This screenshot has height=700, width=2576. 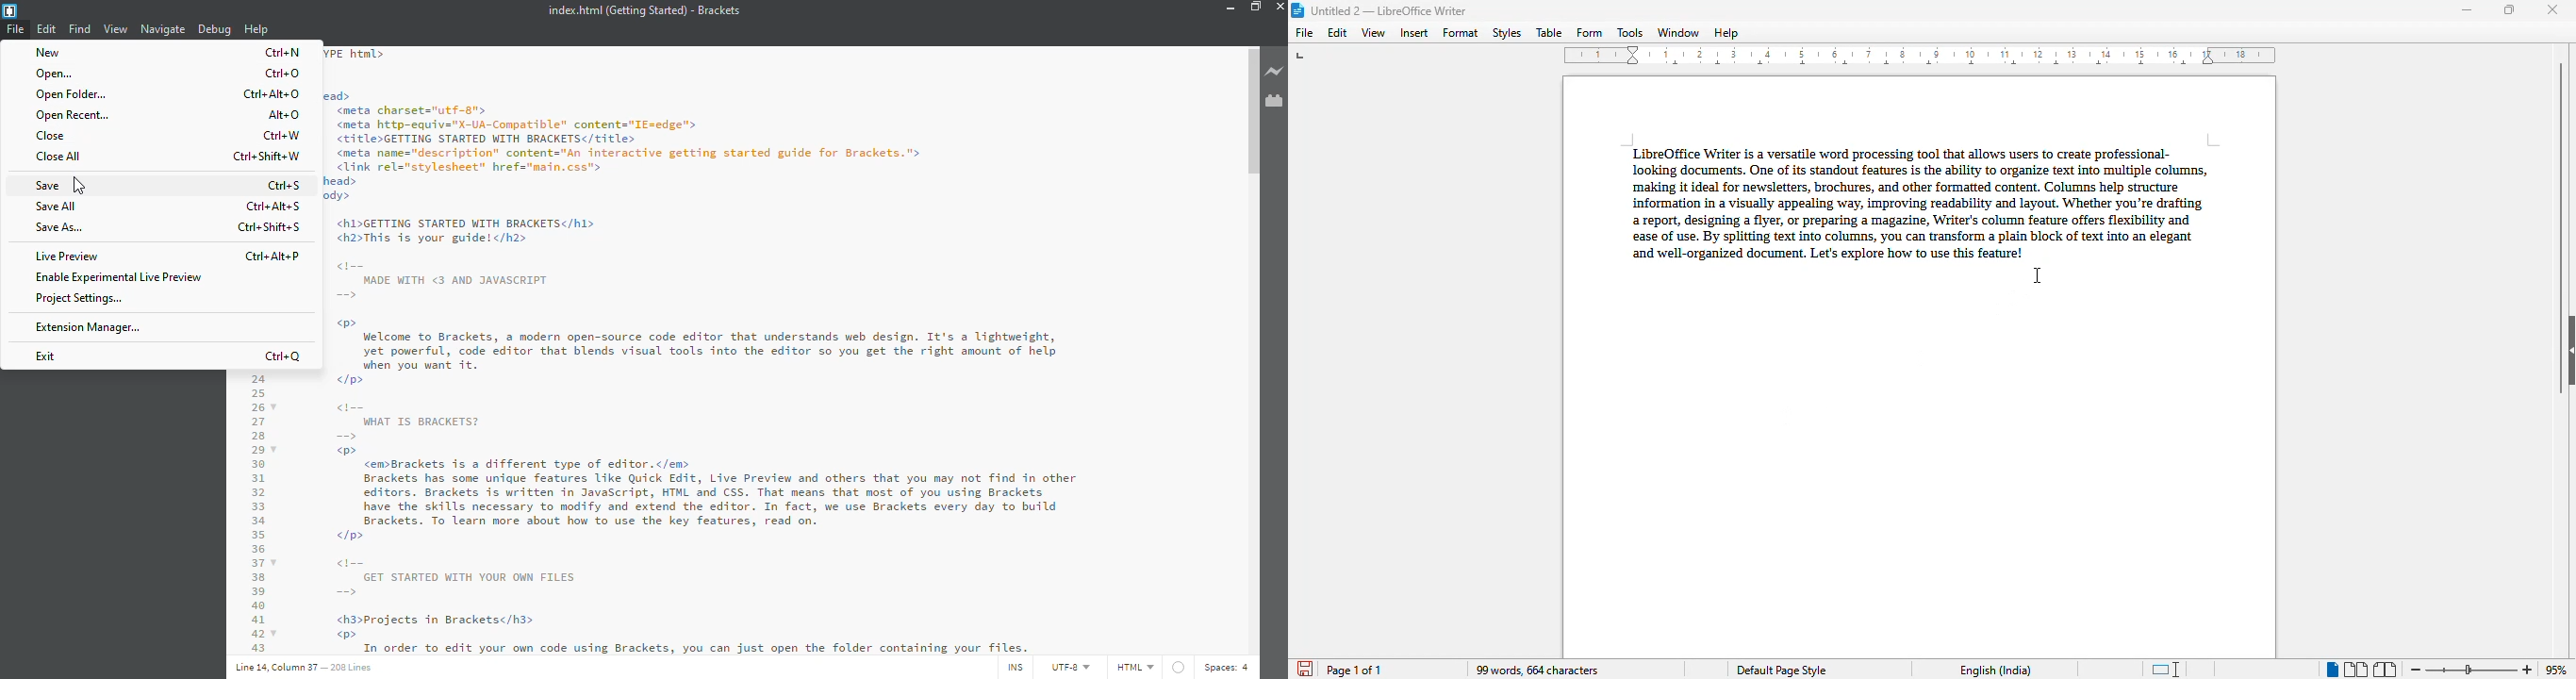 What do you see at coordinates (63, 157) in the screenshot?
I see `close all` at bounding box center [63, 157].